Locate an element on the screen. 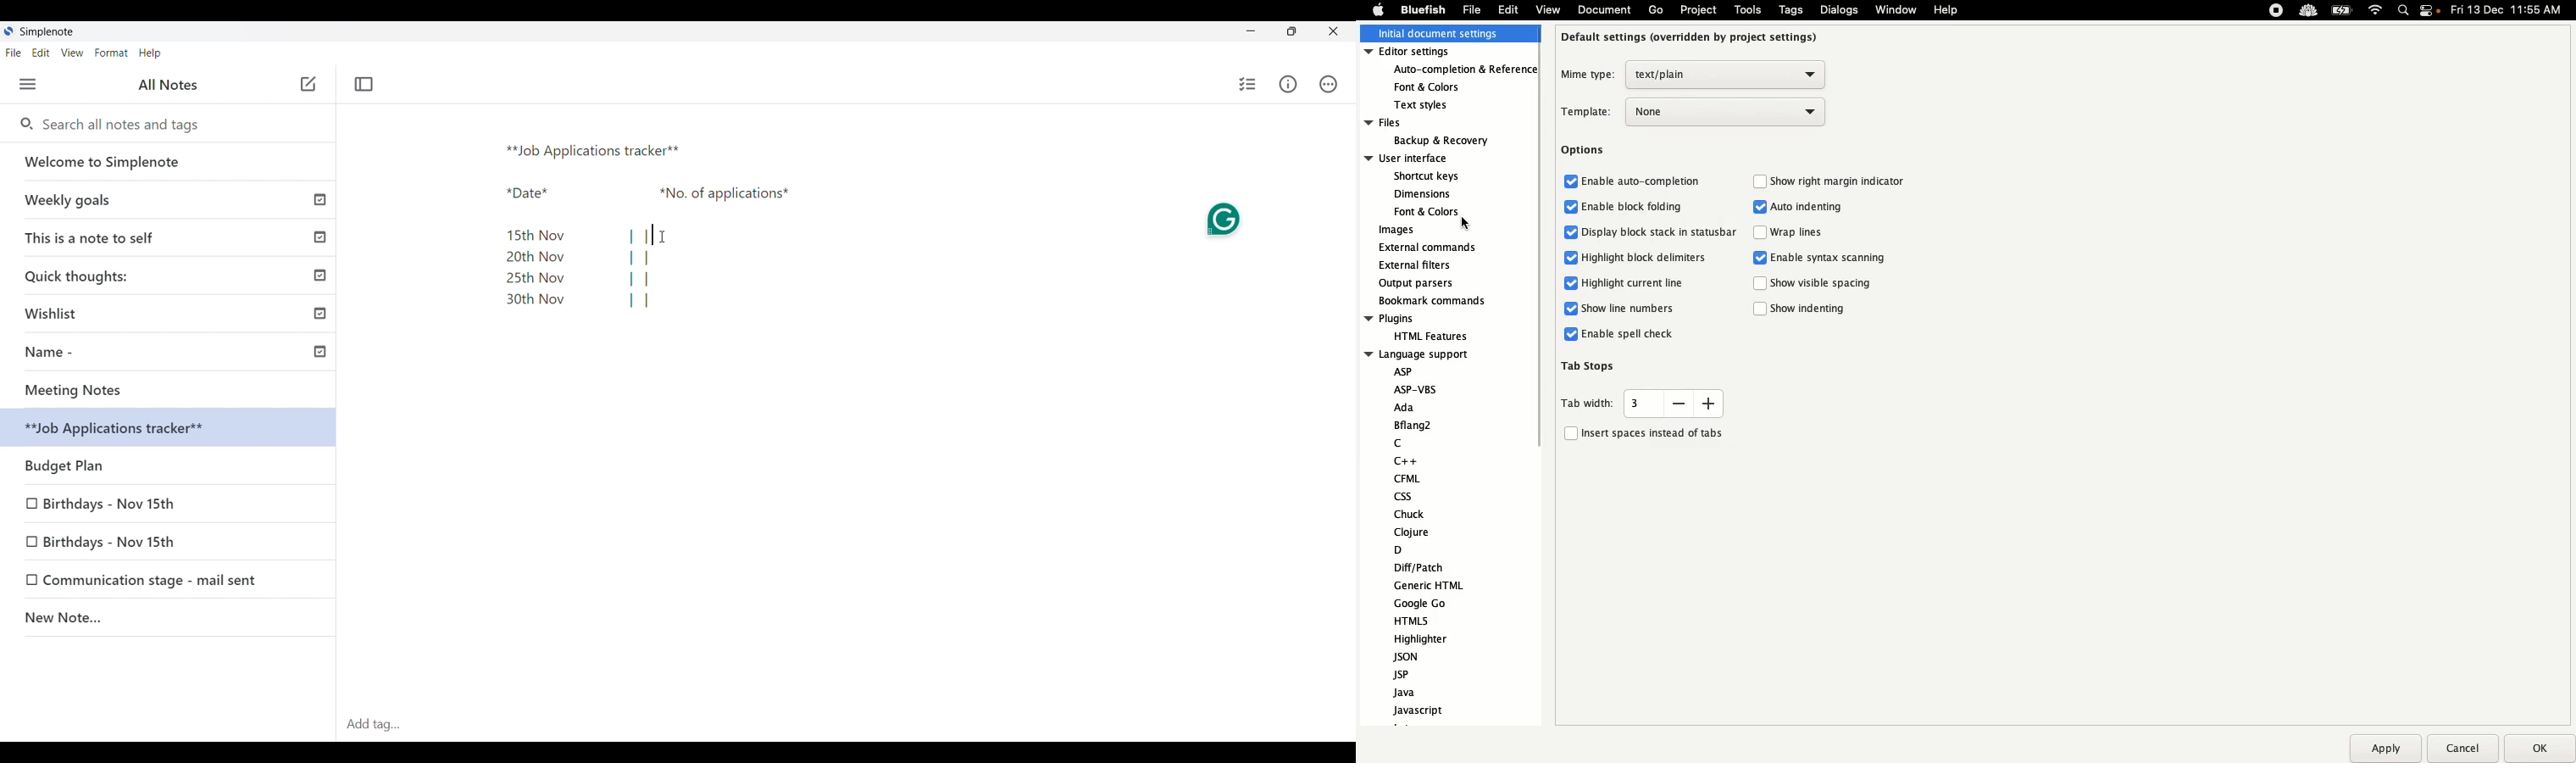 Image resolution: width=2576 pixels, height=784 pixels. Insert spaces instead of tabs is located at coordinates (1643, 432).